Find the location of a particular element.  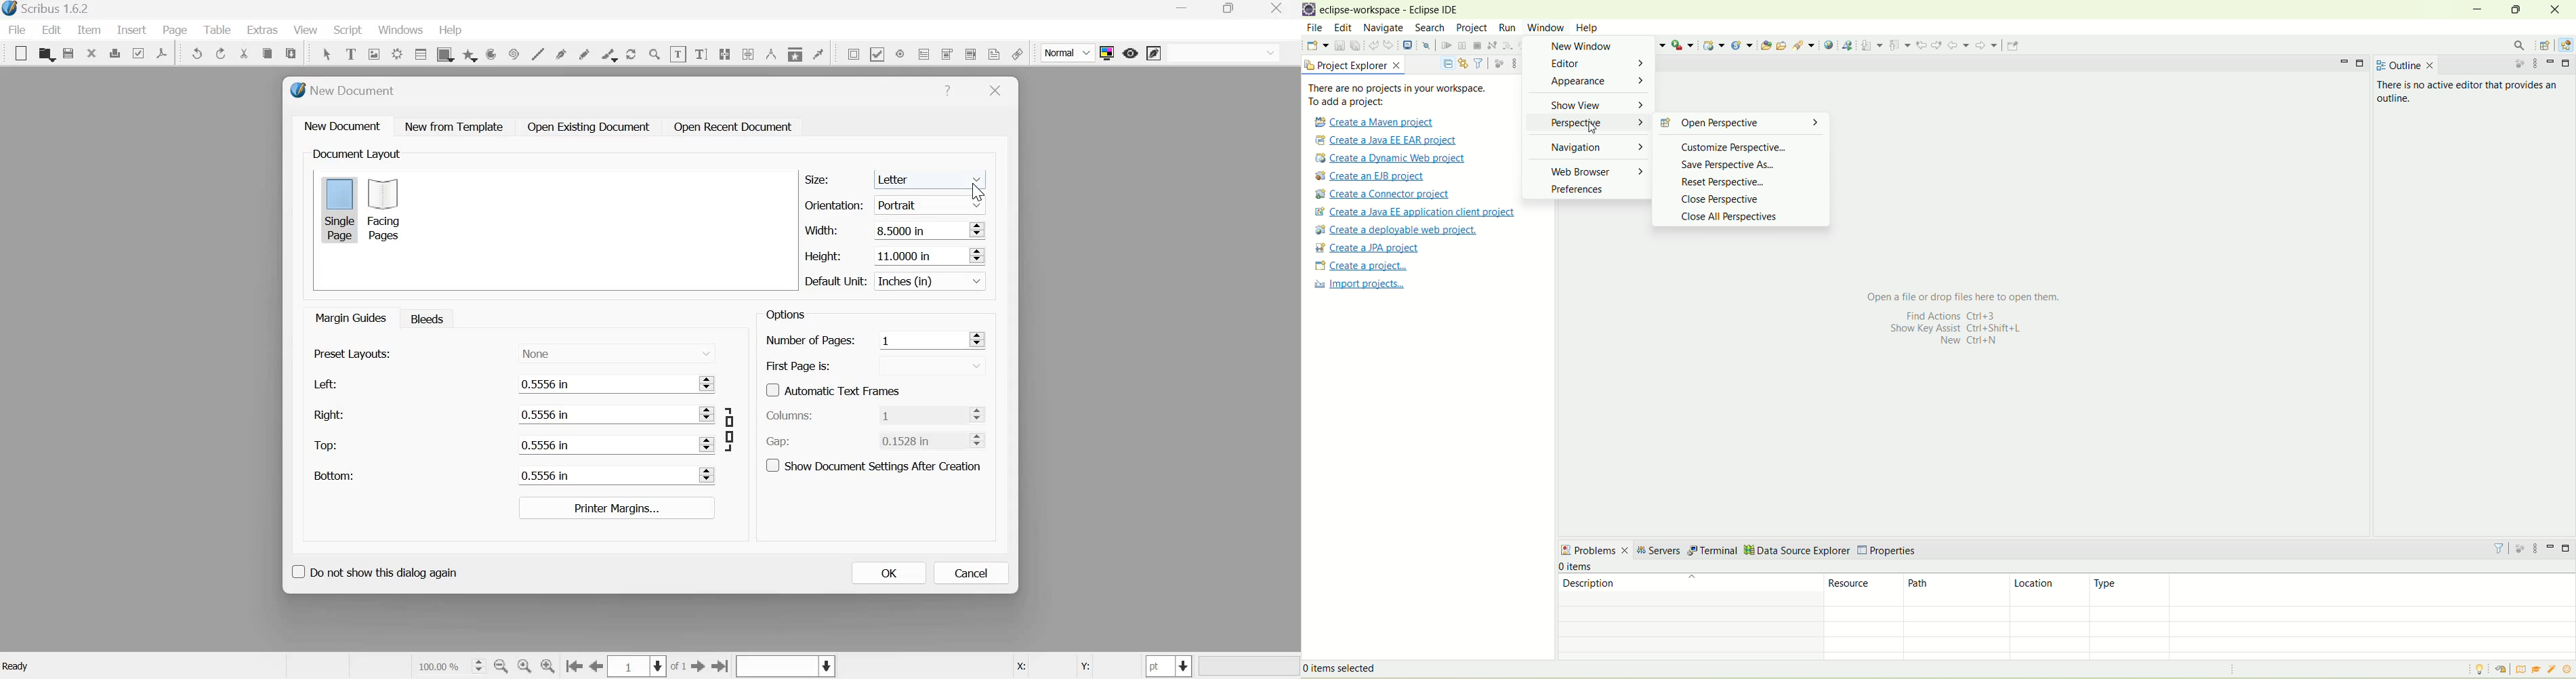

create a project is located at coordinates (1359, 266).